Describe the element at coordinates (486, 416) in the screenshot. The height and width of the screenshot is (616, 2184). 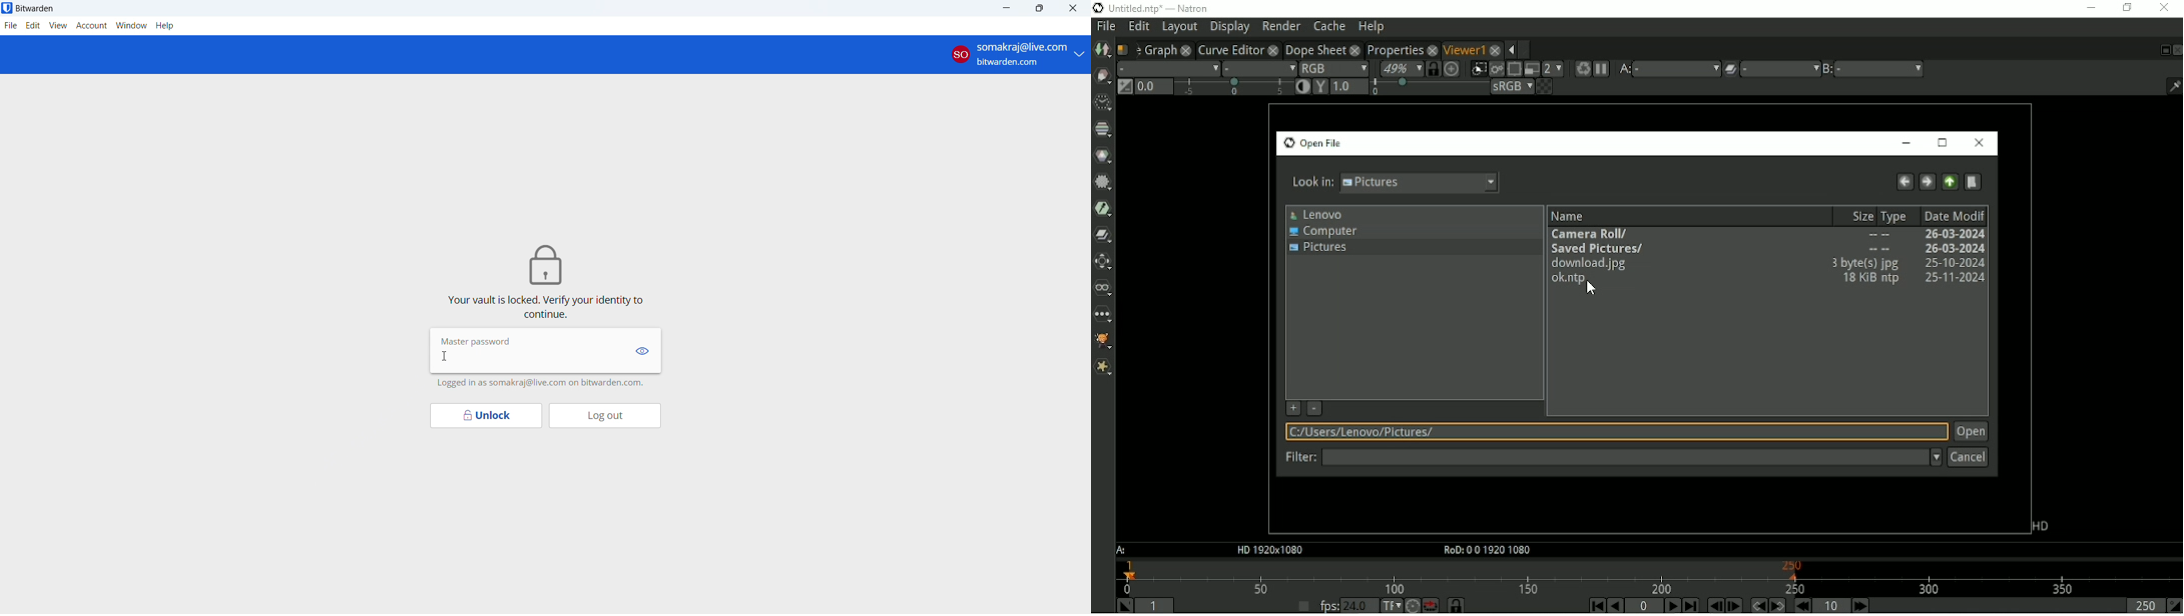
I see `unlock` at that location.